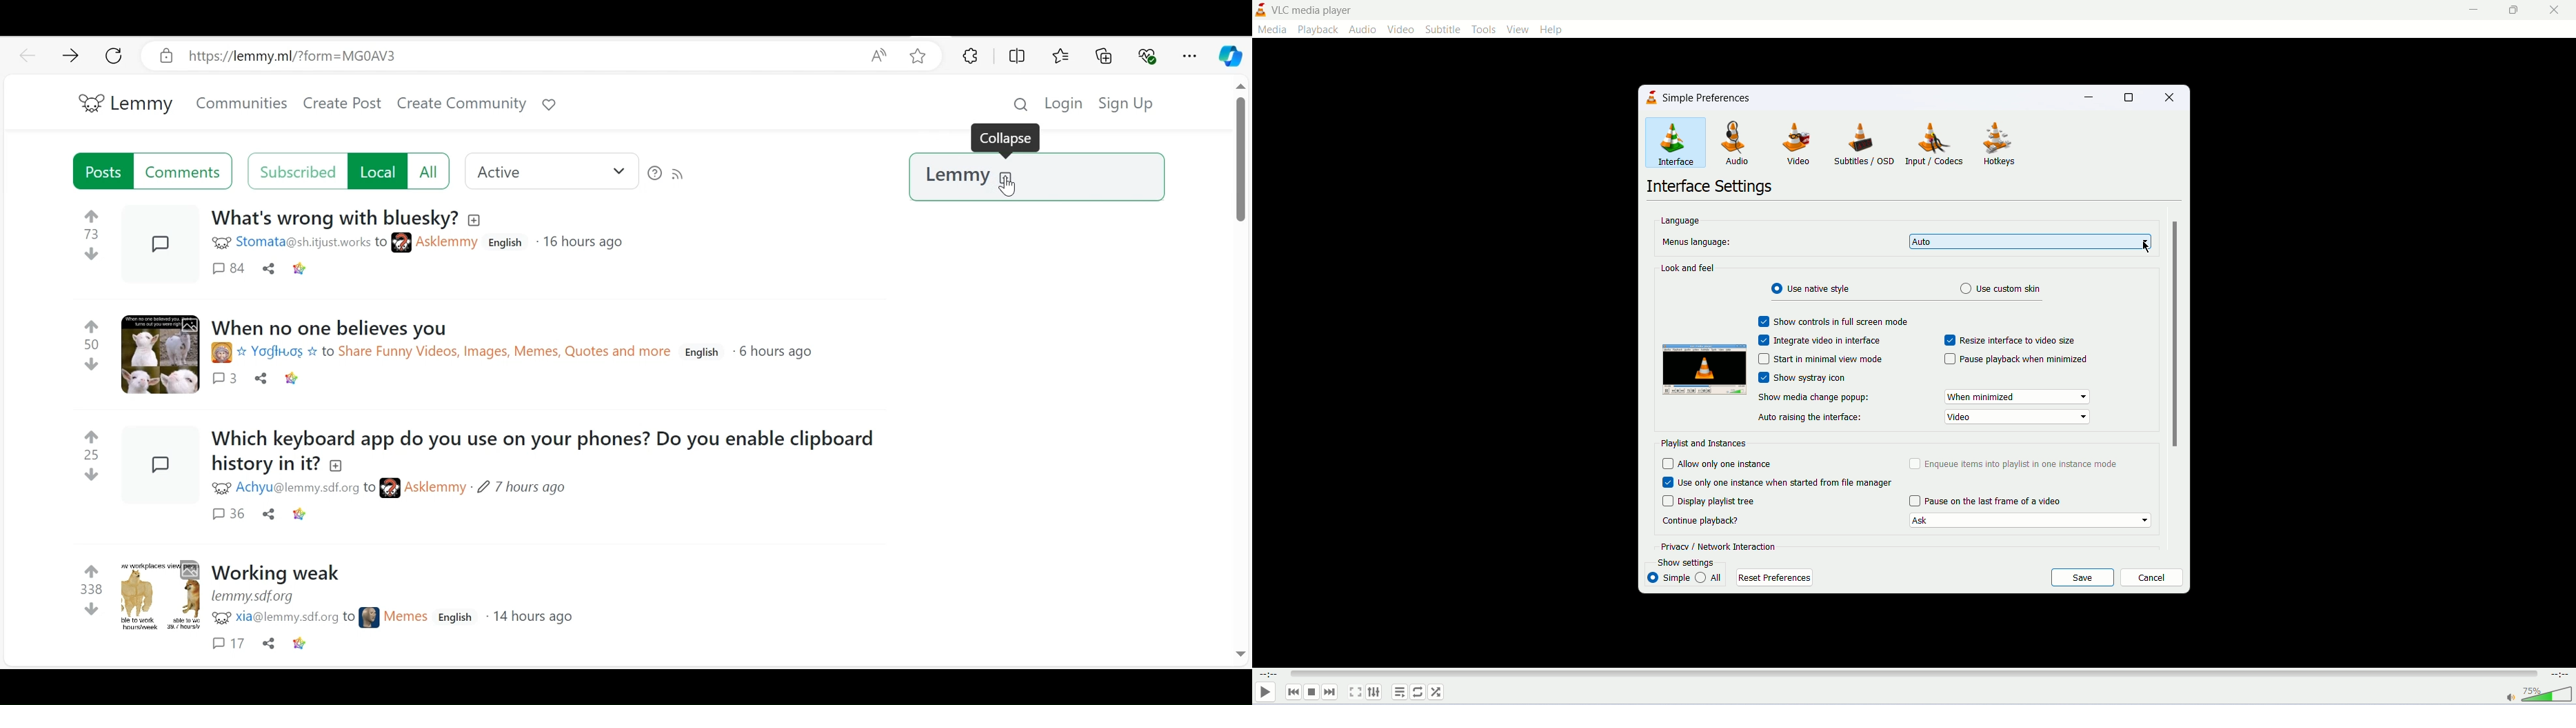 The image size is (2576, 728). What do you see at coordinates (1800, 144) in the screenshot?
I see `video` at bounding box center [1800, 144].